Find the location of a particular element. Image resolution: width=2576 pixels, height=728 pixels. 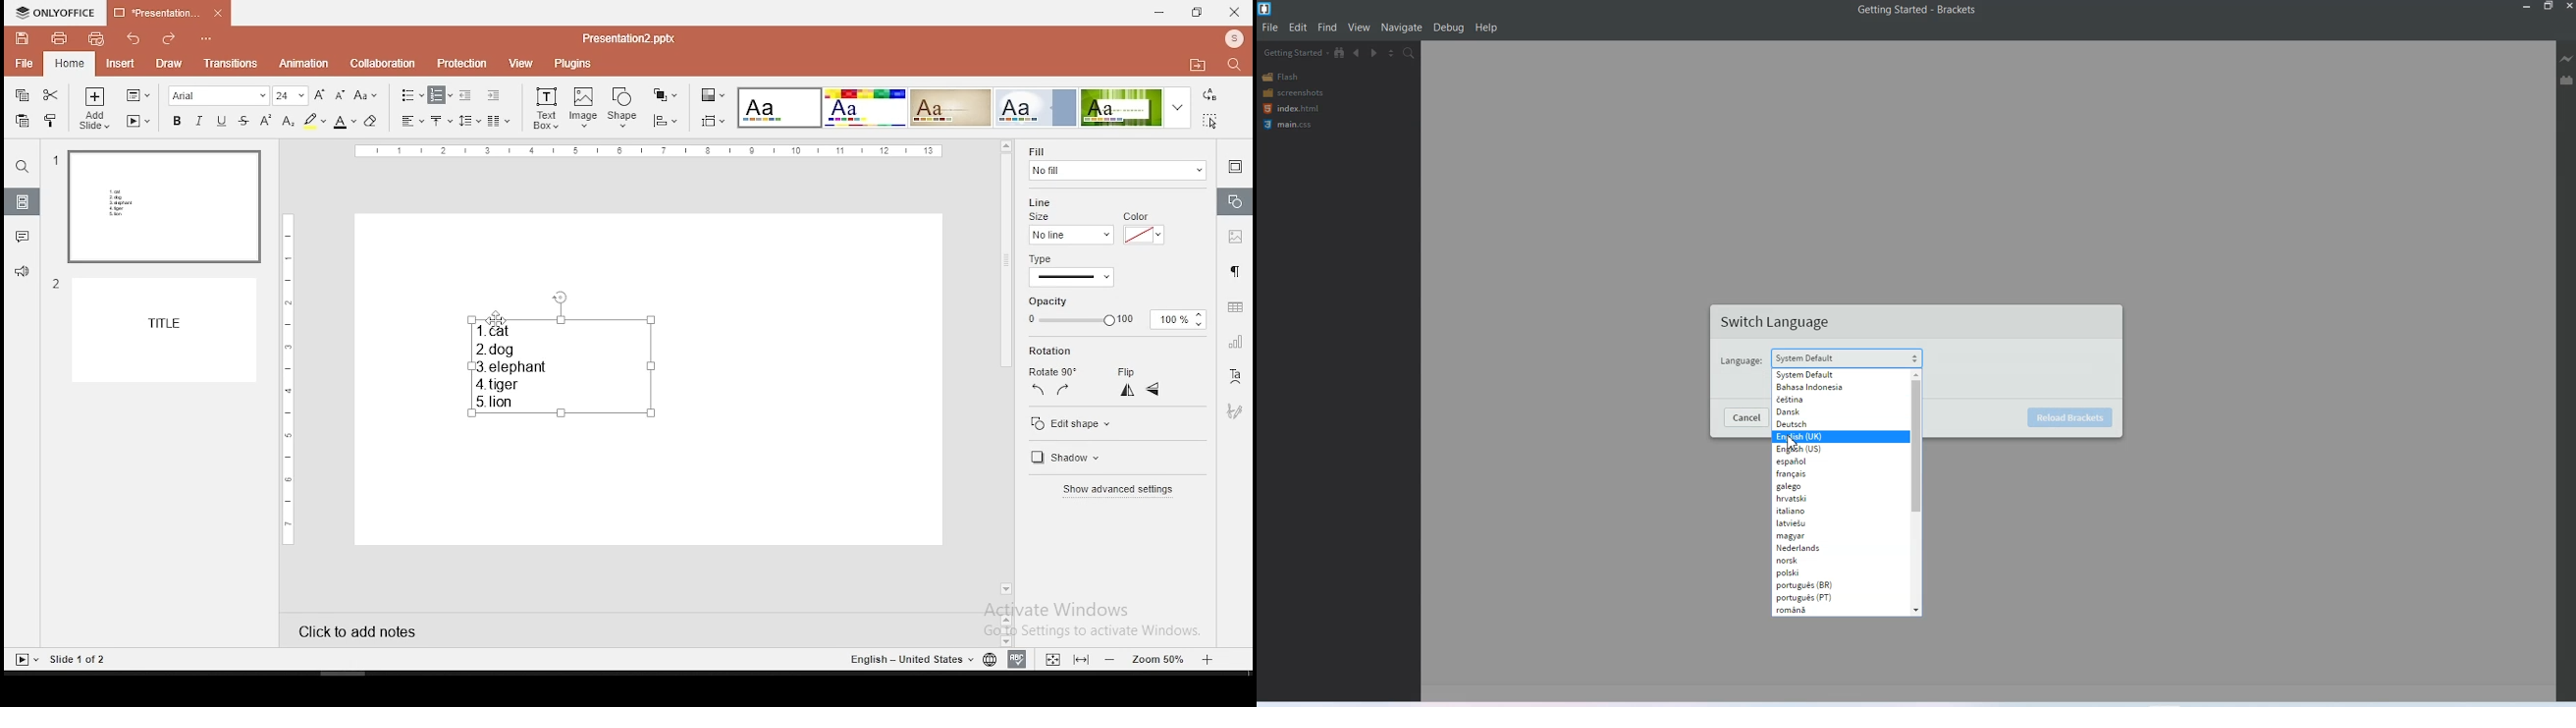

Espanol is located at coordinates (1829, 461).